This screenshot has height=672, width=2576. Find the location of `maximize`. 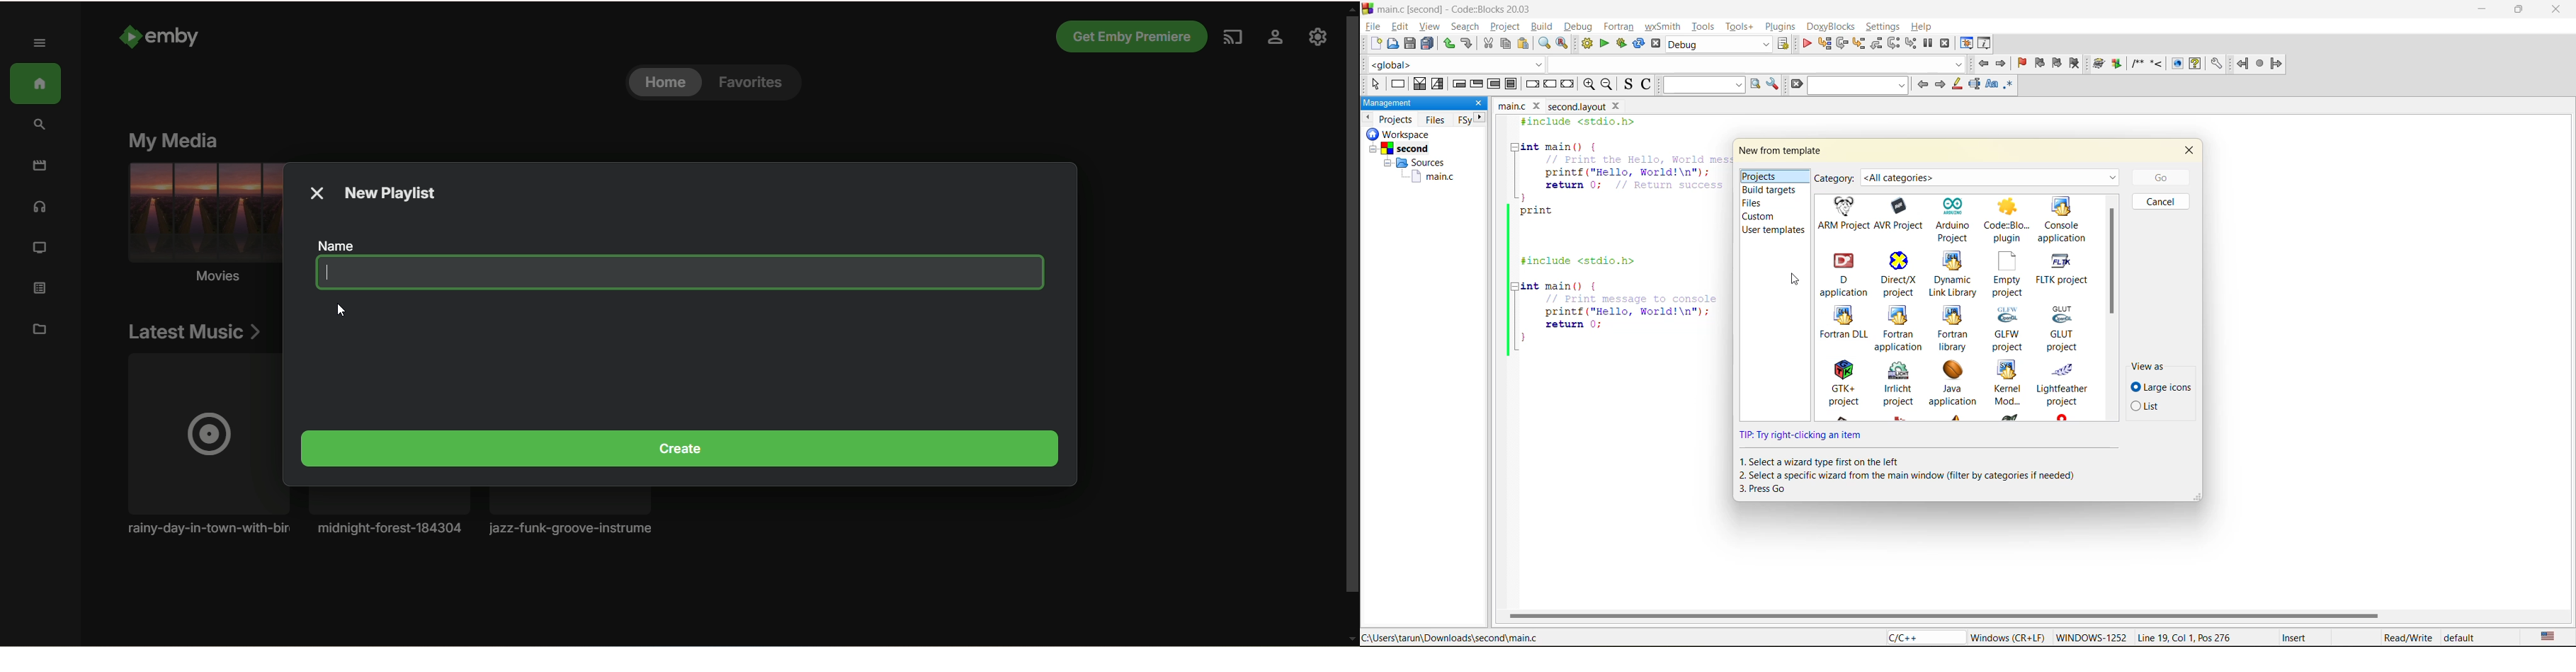

maximize is located at coordinates (2522, 11).